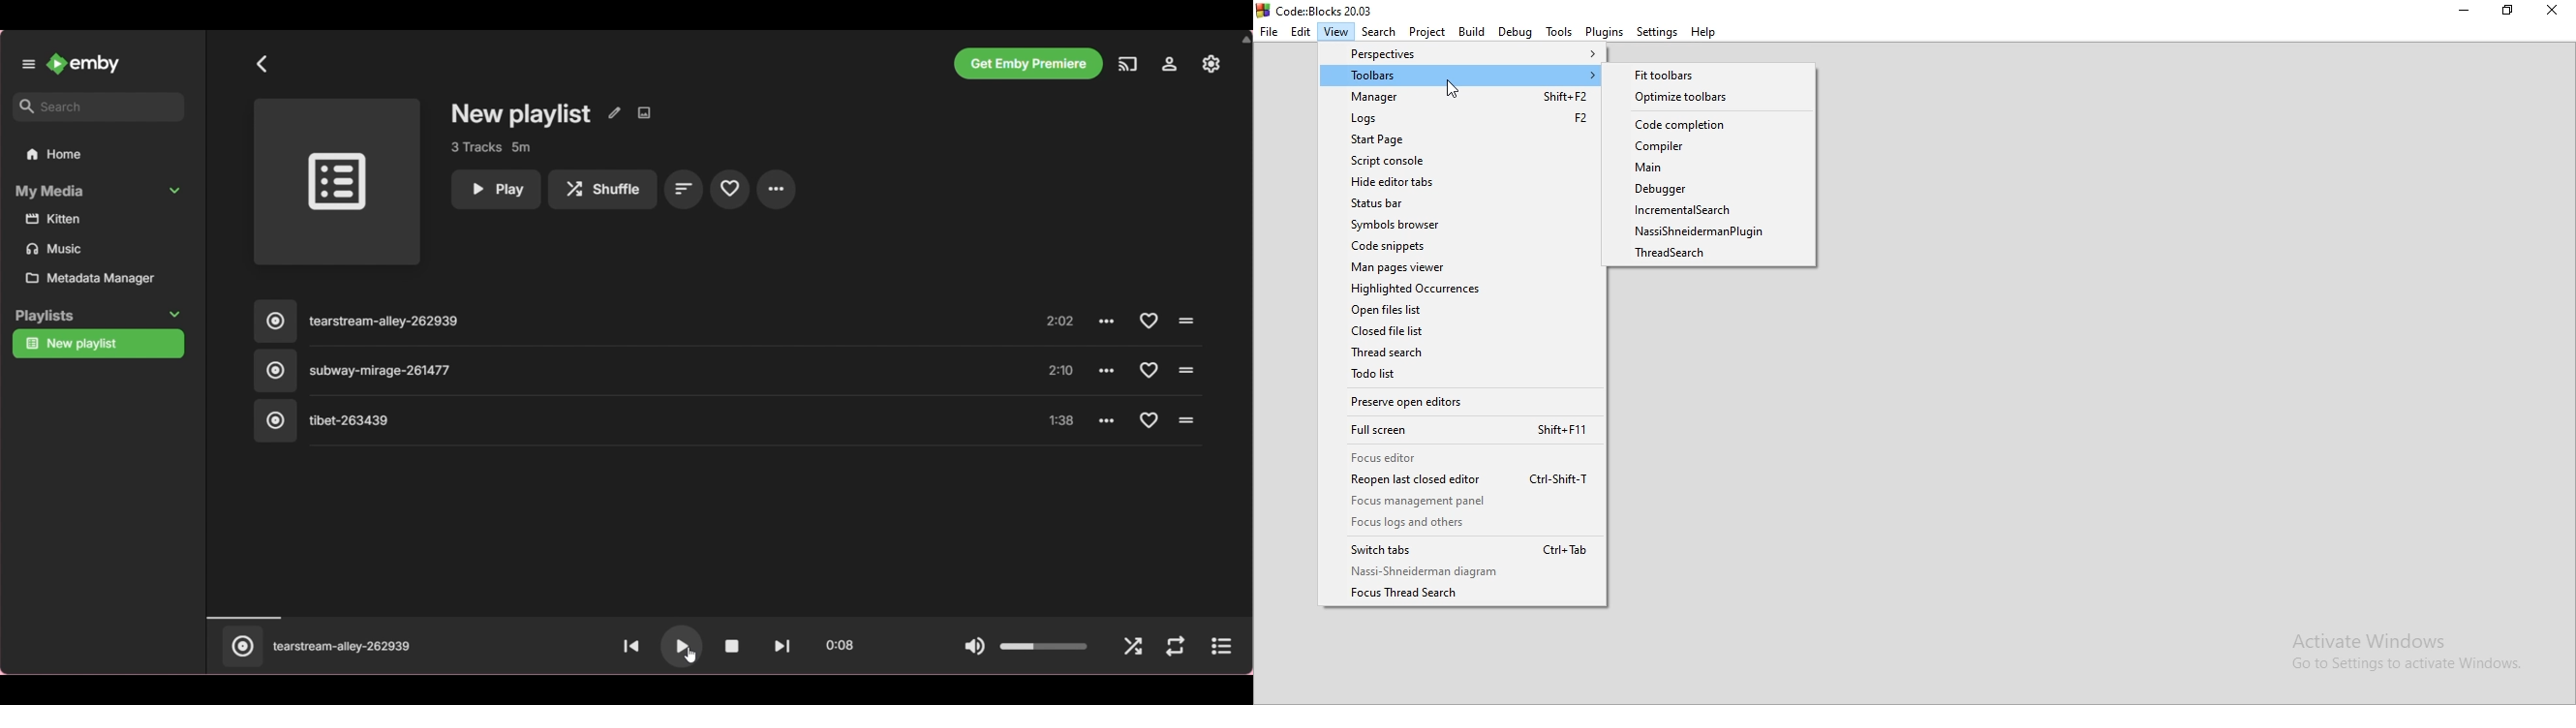 The width and height of the screenshot is (2576, 728). I want to click on Focus management panel, so click(1460, 503).